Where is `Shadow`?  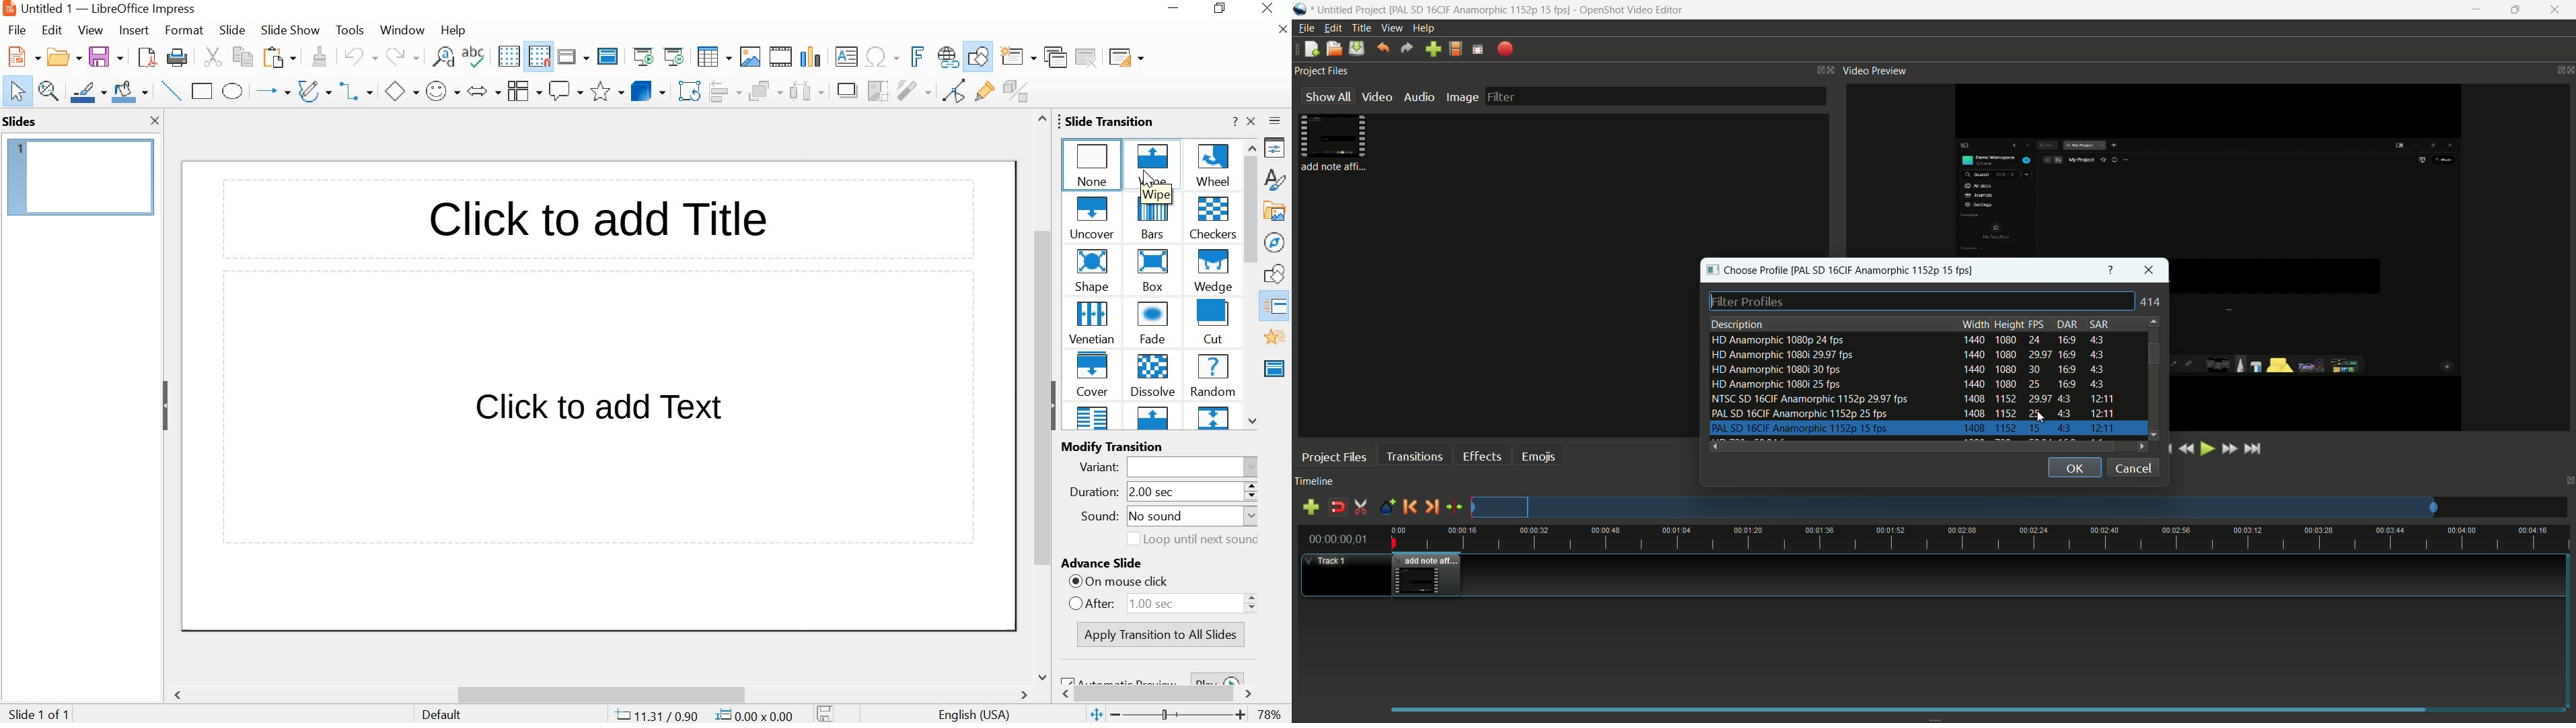
Shadow is located at coordinates (847, 90).